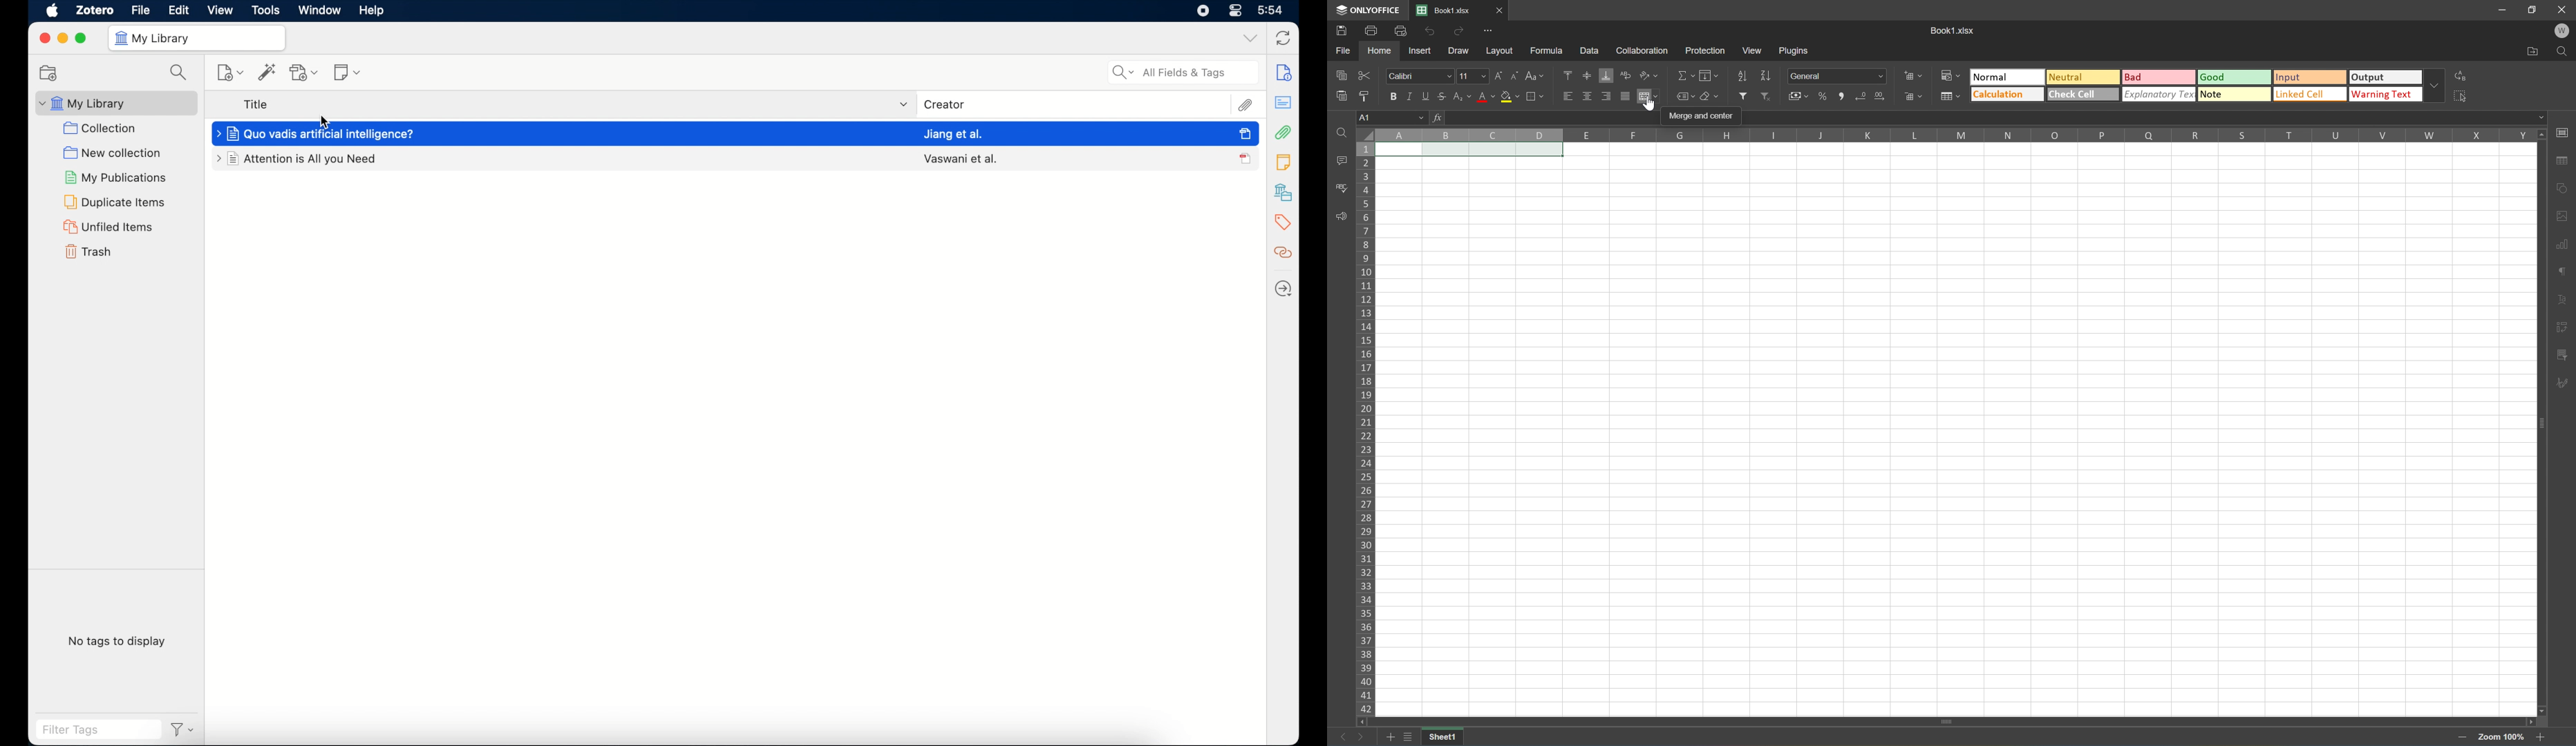 The width and height of the screenshot is (2576, 756). Describe the element at coordinates (1650, 107) in the screenshot. I see `Cursor` at that location.